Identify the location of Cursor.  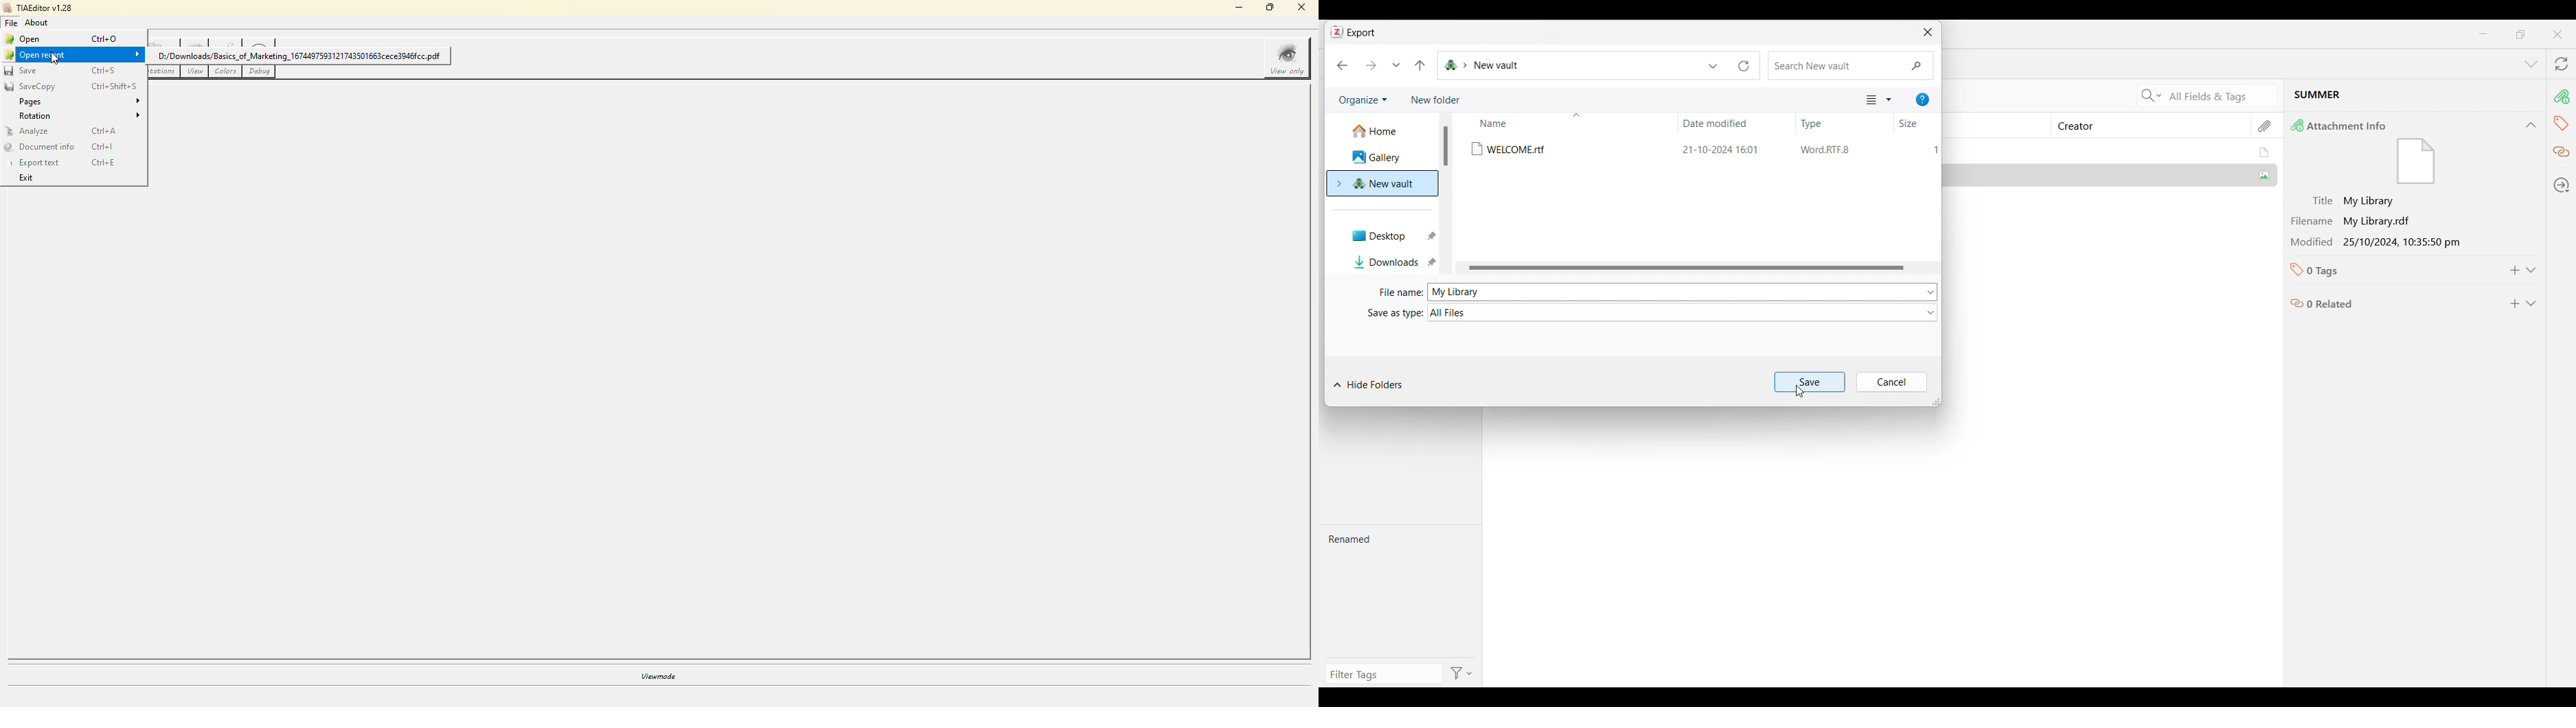
(1799, 392).